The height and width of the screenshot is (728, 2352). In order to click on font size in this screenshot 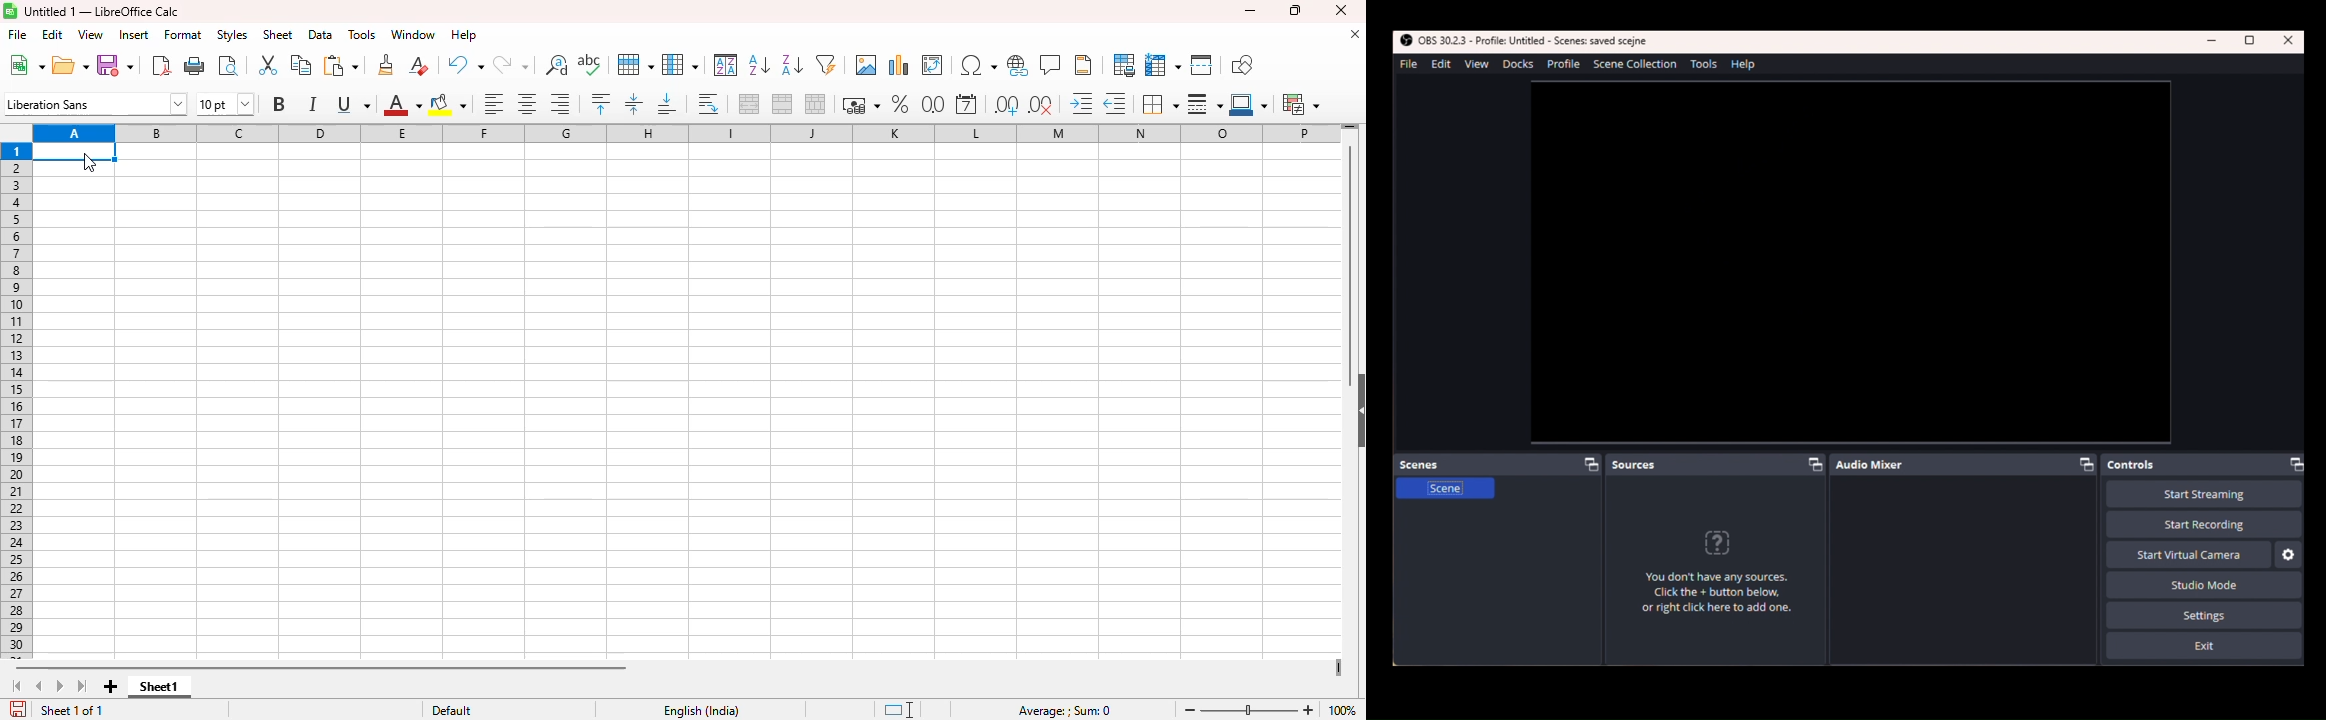, I will do `click(225, 104)`.